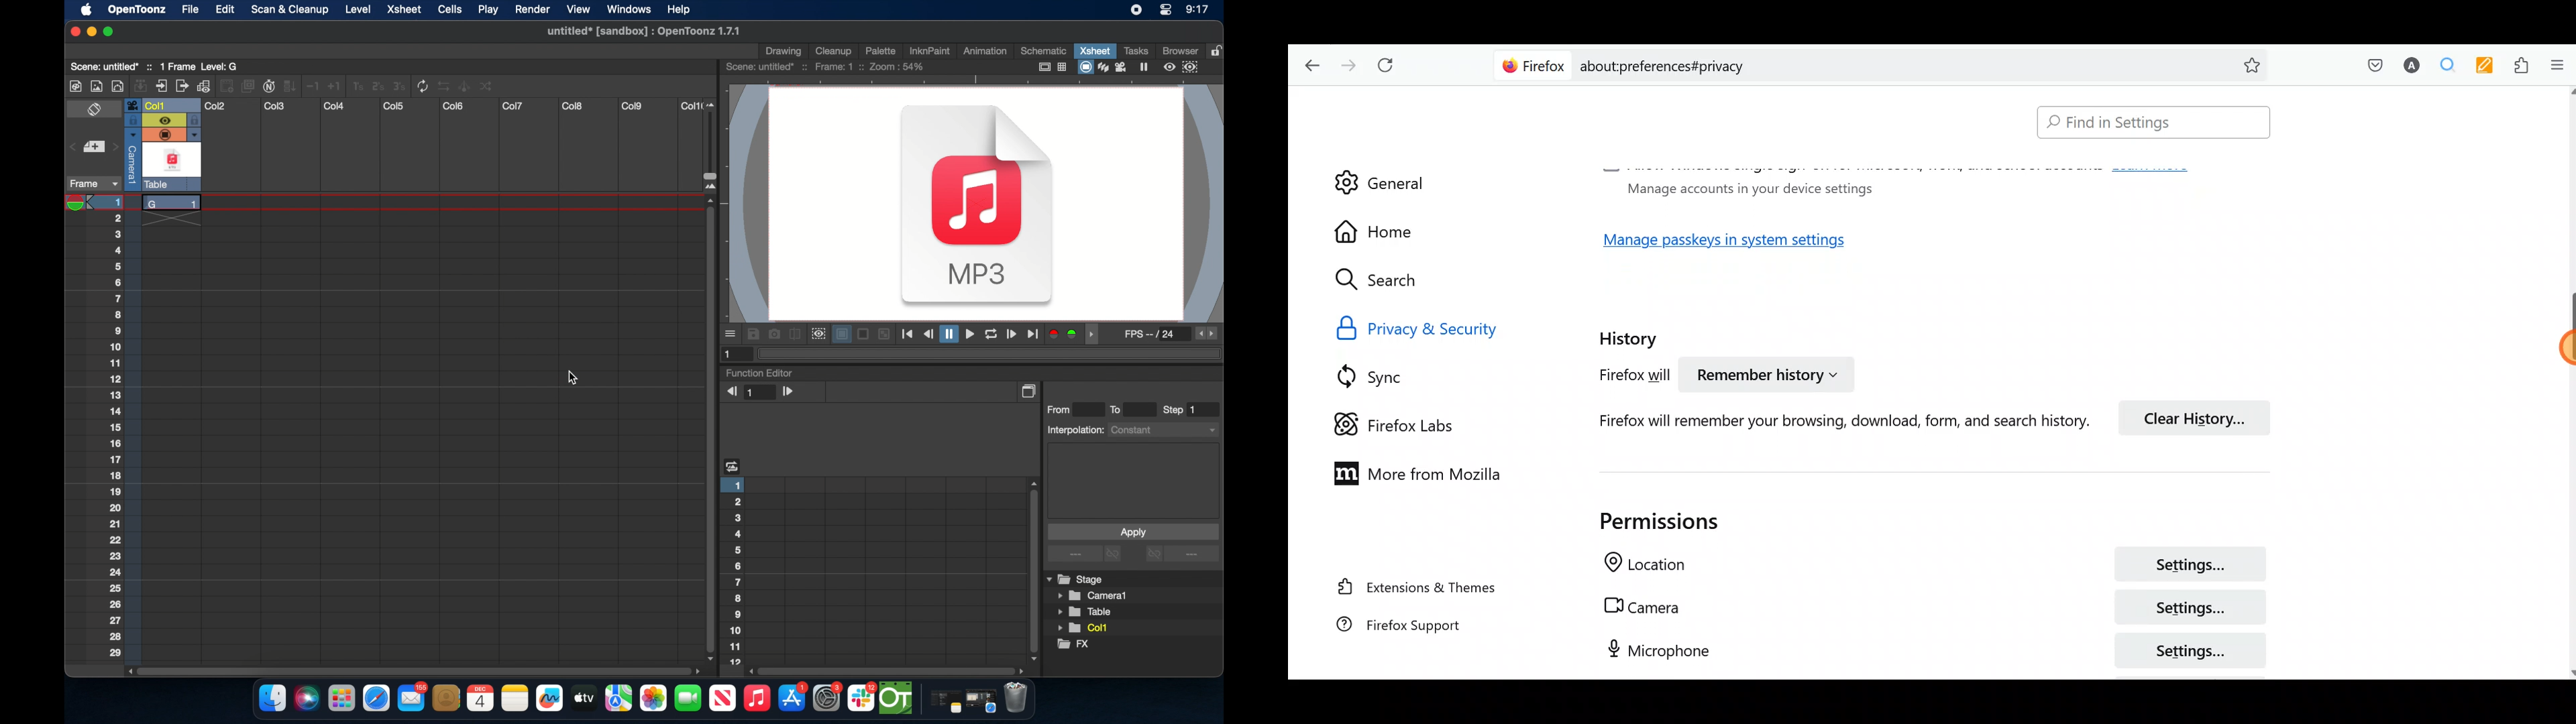 This screenshot has height=728, width=2576. Describe the element at coordinates (1151, 337) in the screenshot. I see `fps` at that location.